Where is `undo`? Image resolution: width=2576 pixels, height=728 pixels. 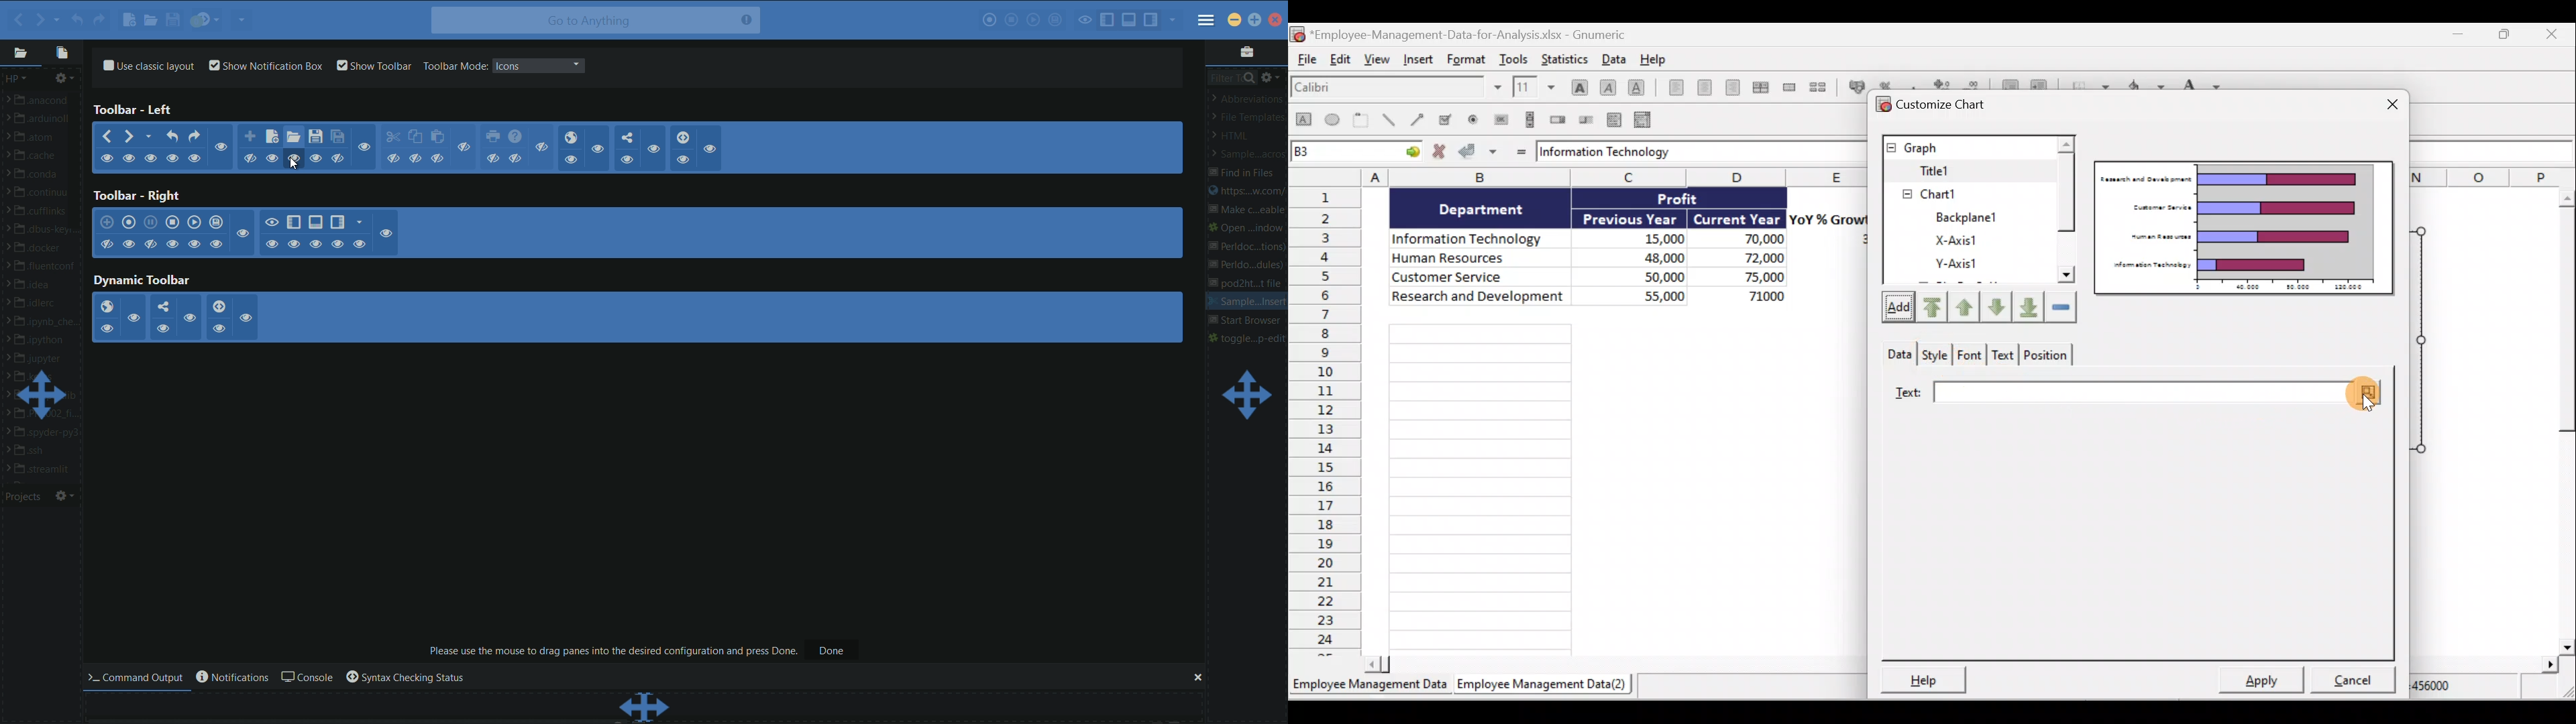
undo is located at coordinates (76, 20).